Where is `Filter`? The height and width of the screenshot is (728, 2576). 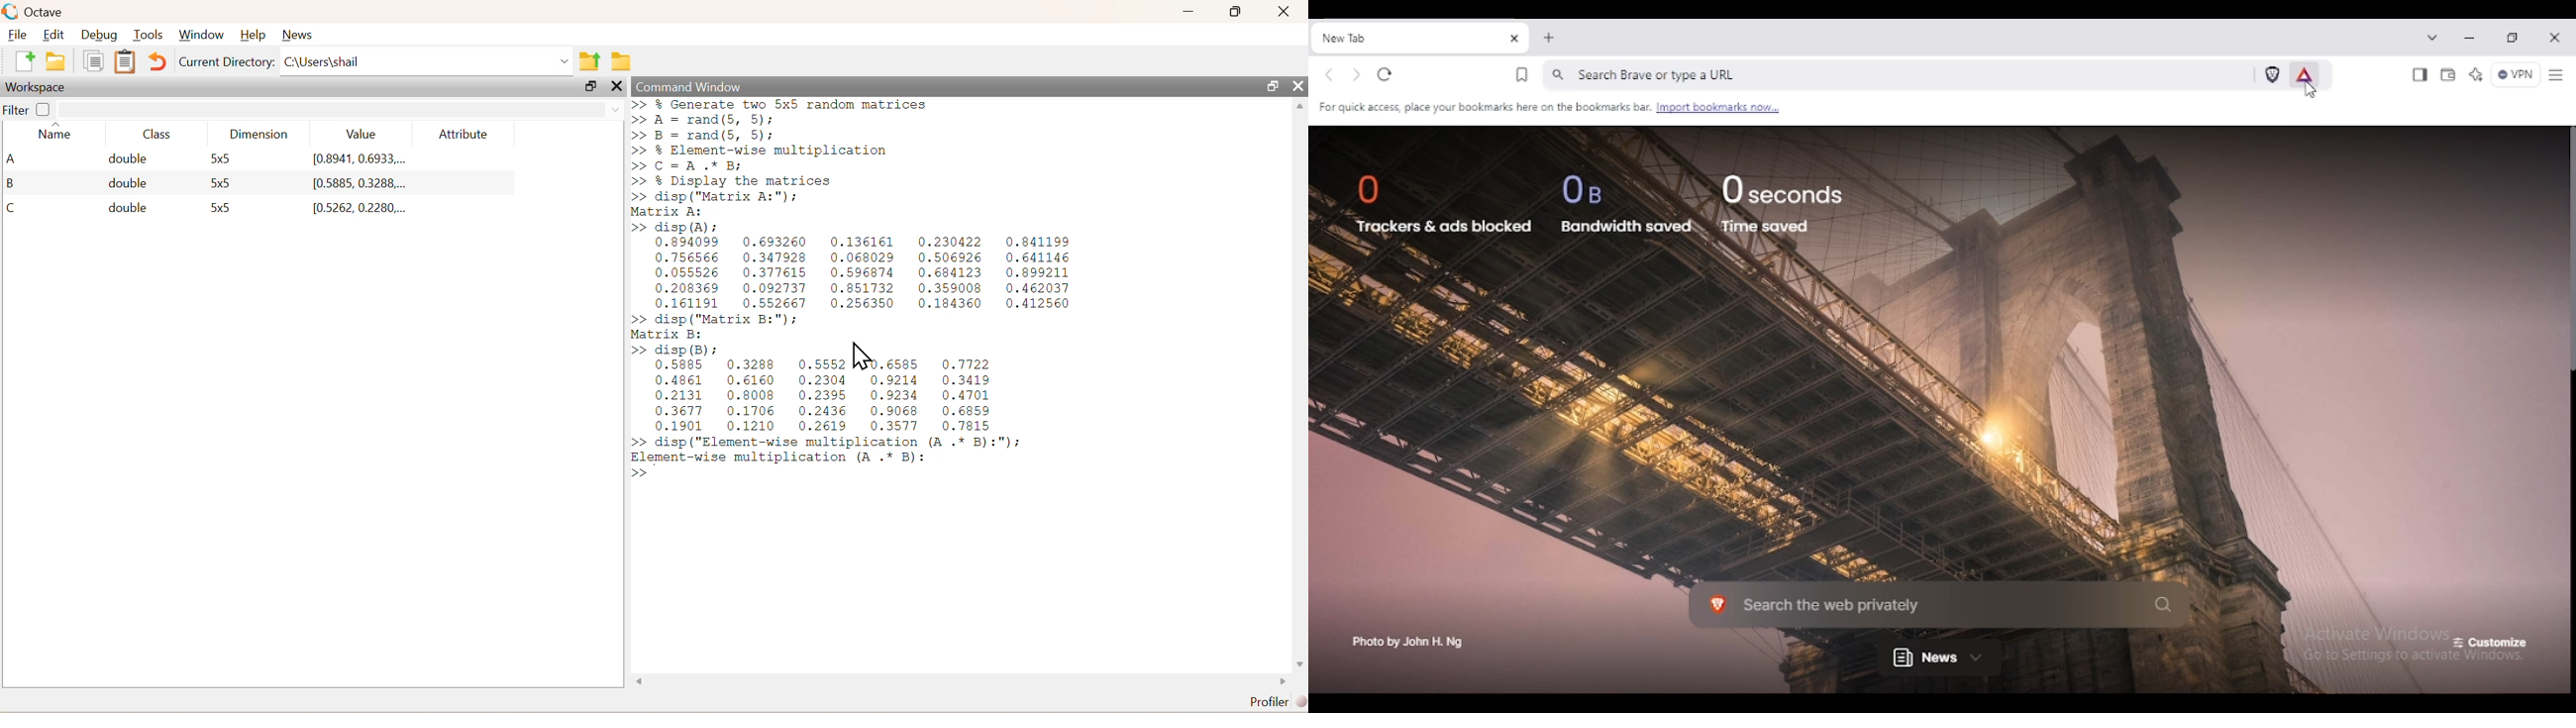 Filter is located at coordinates (31, 109).